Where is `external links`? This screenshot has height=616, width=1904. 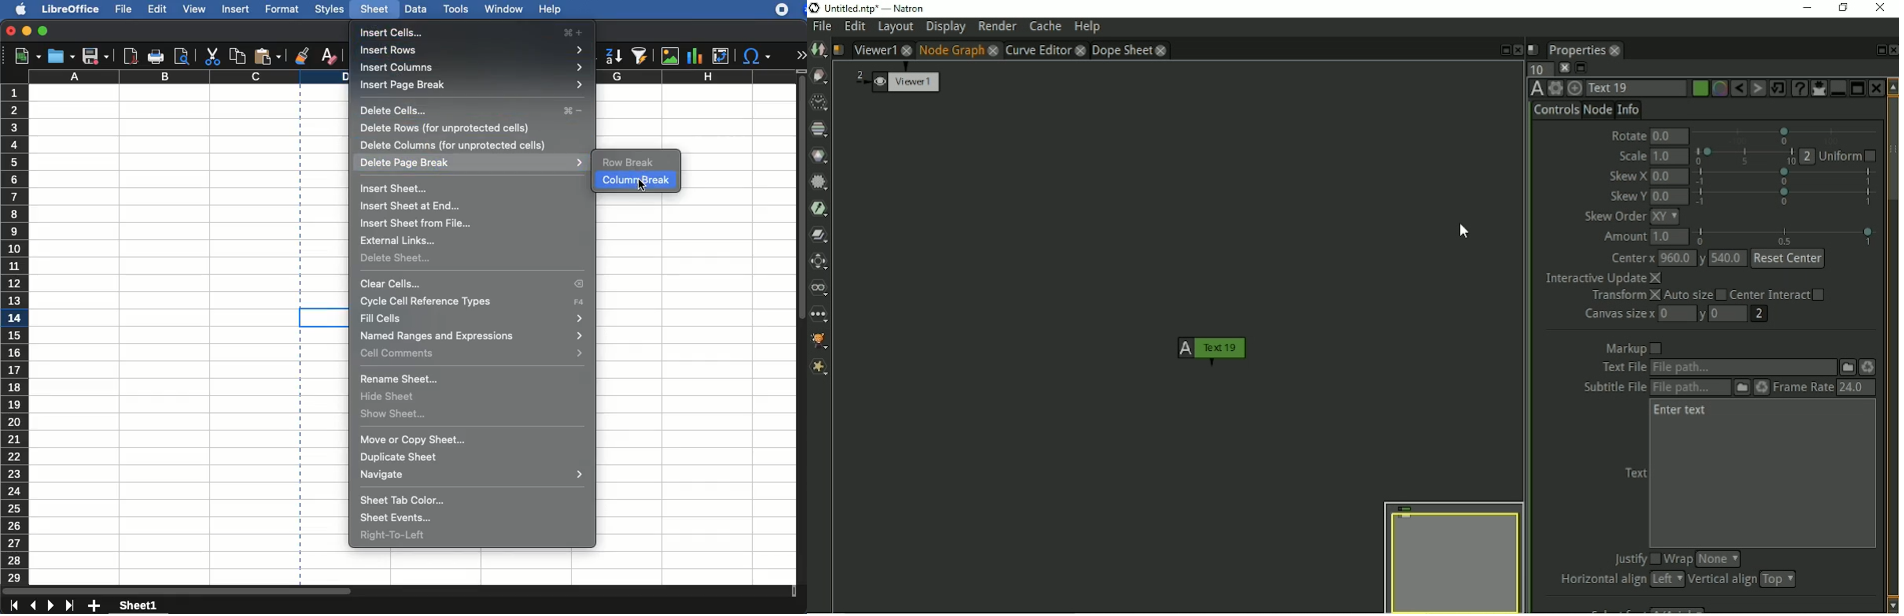
external links is located at coordinates (403, 240).